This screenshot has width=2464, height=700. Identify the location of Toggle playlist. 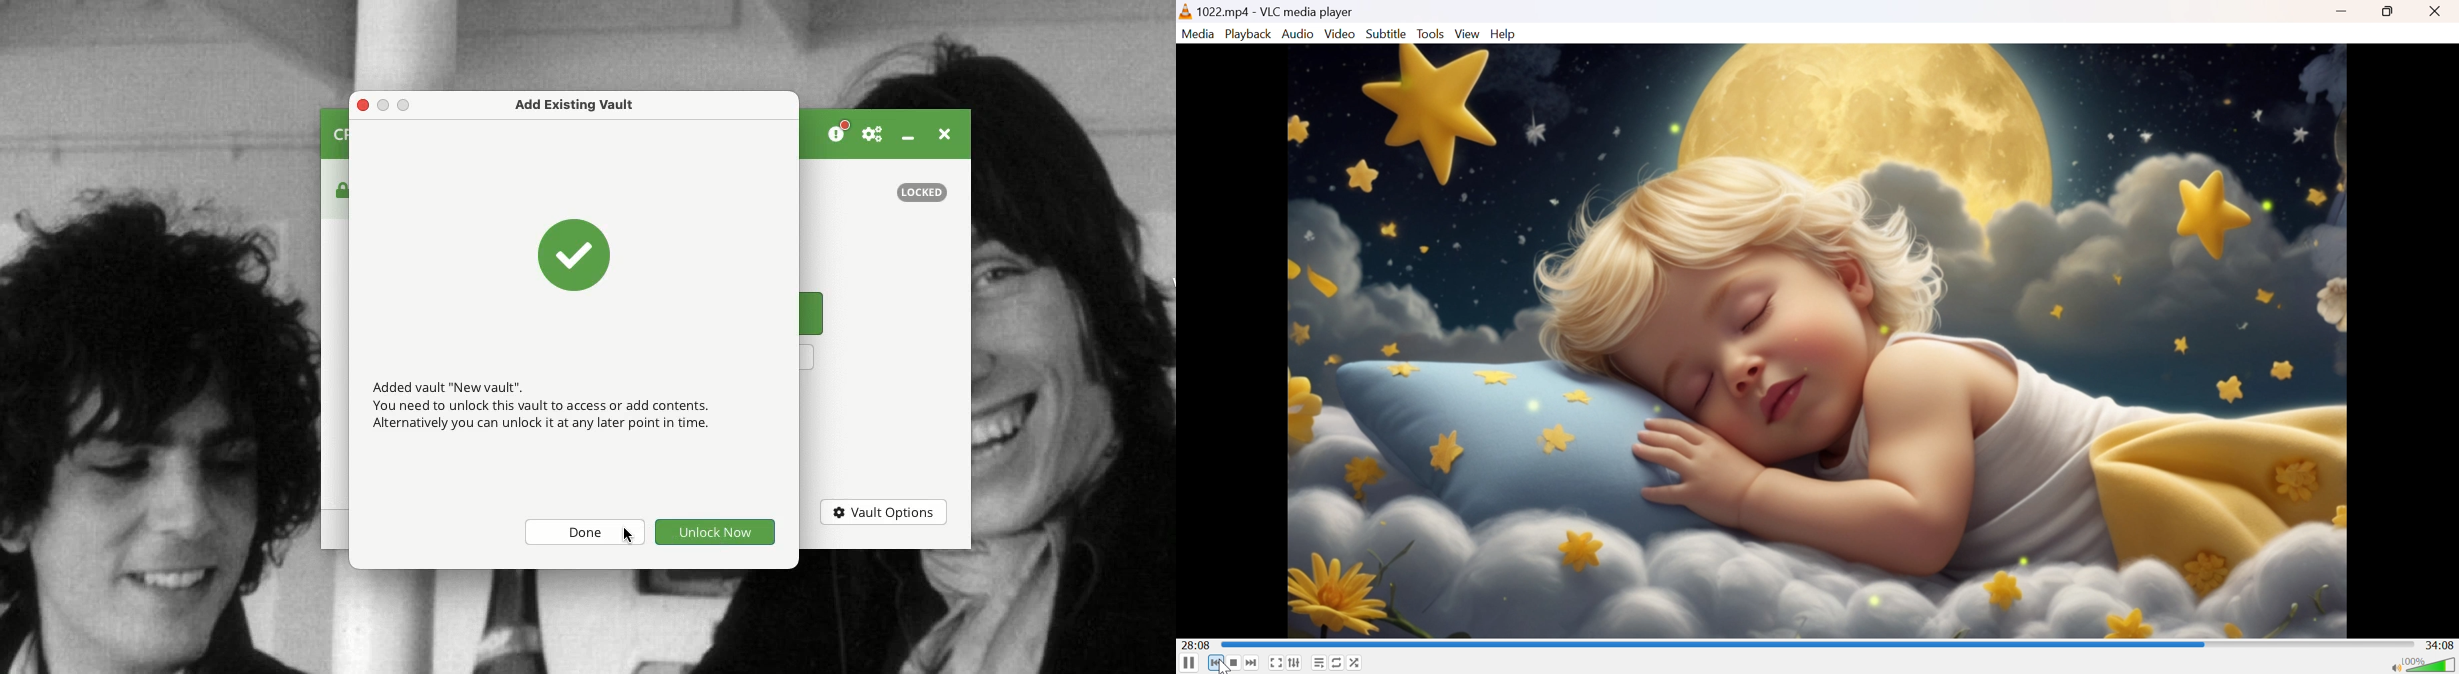
(1320, 663).